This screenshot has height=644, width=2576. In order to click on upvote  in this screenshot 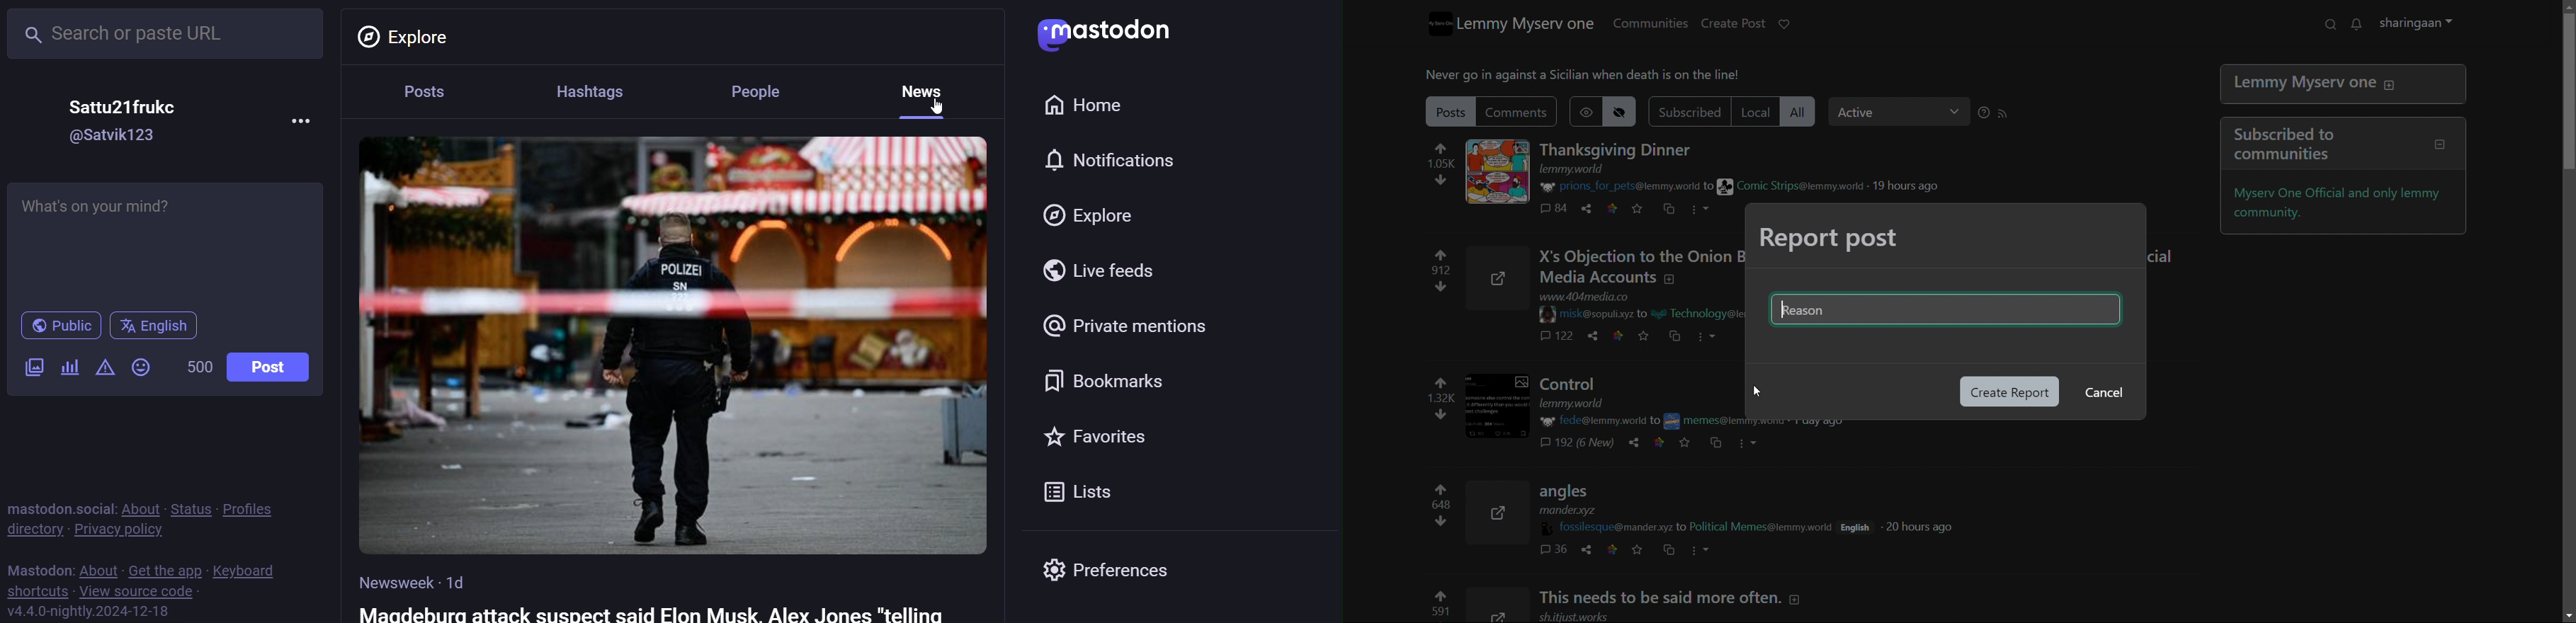, I will do `click(1439, 605)`.